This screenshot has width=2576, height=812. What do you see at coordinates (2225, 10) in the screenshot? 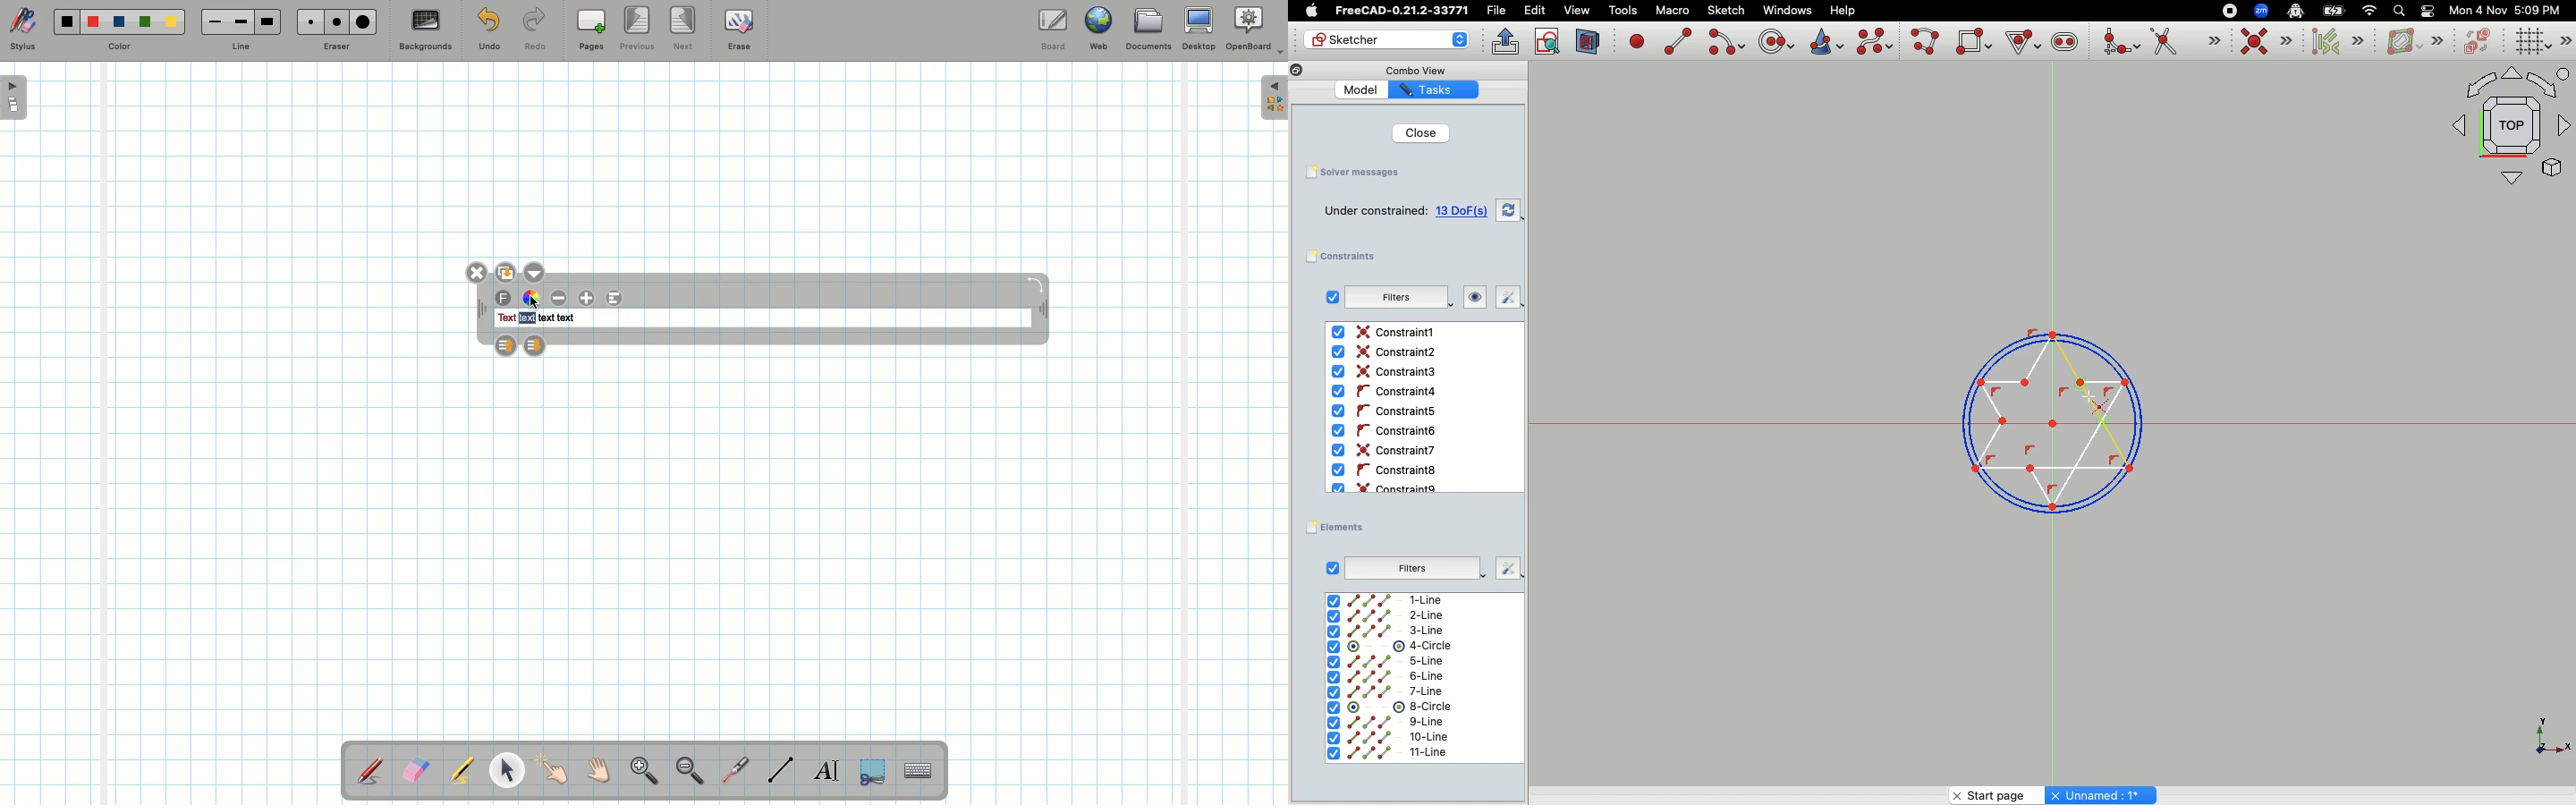
I see `Record` at bounding box center [2225, 10].